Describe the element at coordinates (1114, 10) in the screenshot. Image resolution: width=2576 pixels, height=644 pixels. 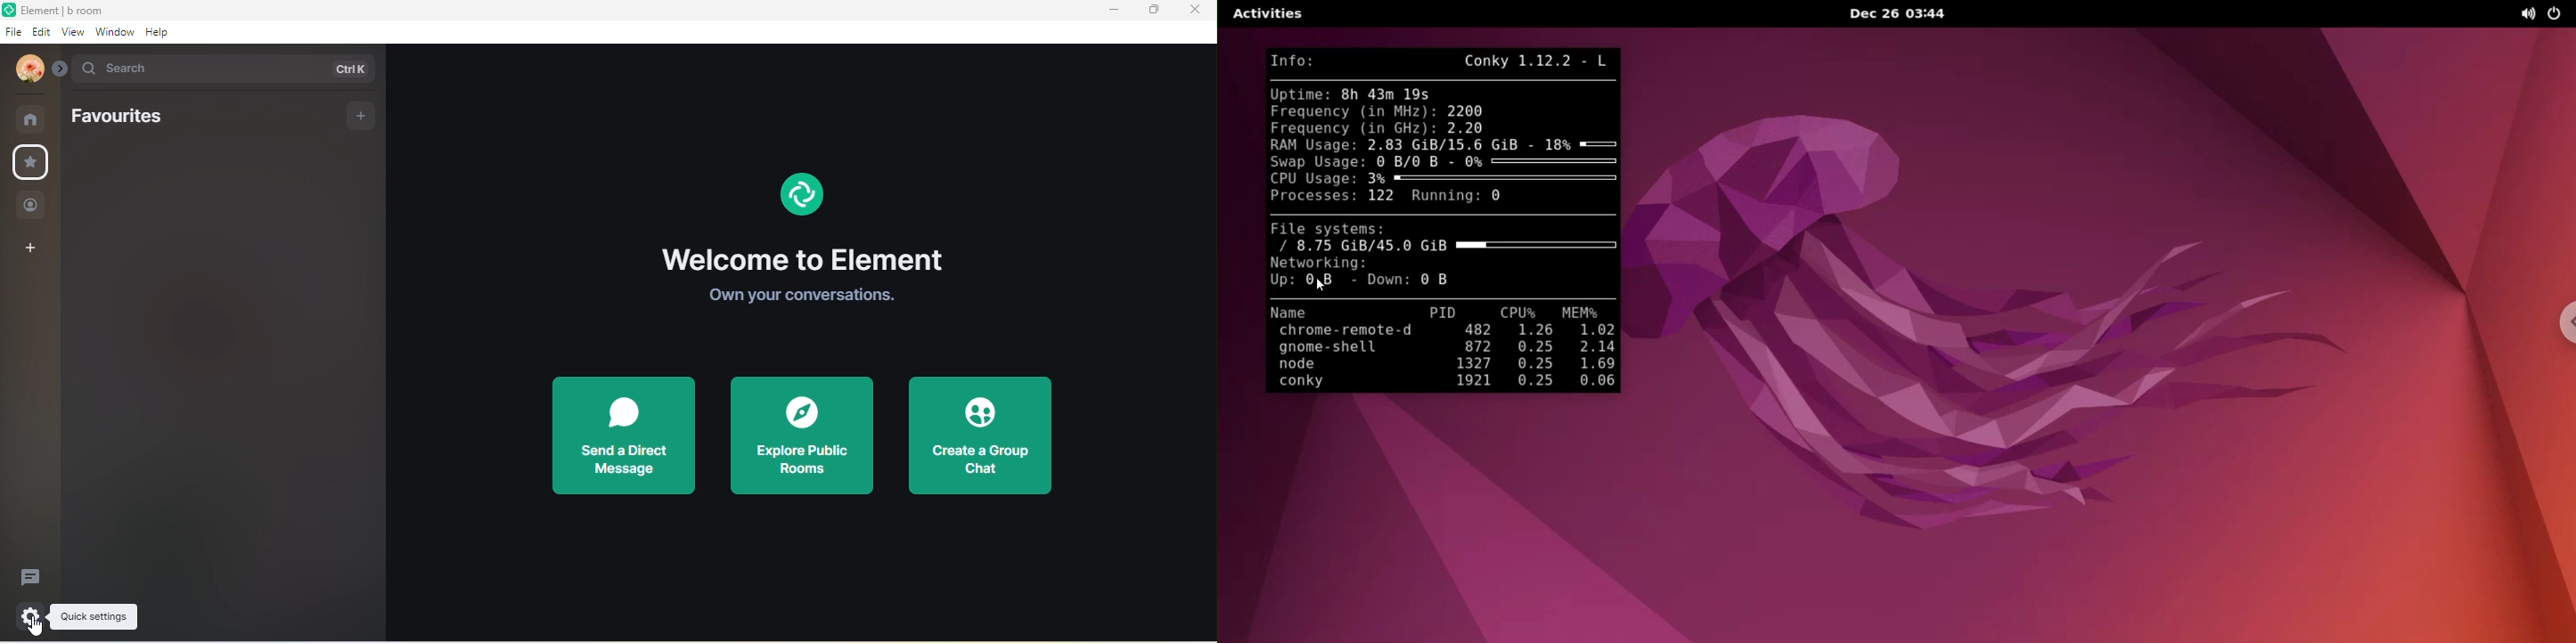
I see `minimize` at that location.